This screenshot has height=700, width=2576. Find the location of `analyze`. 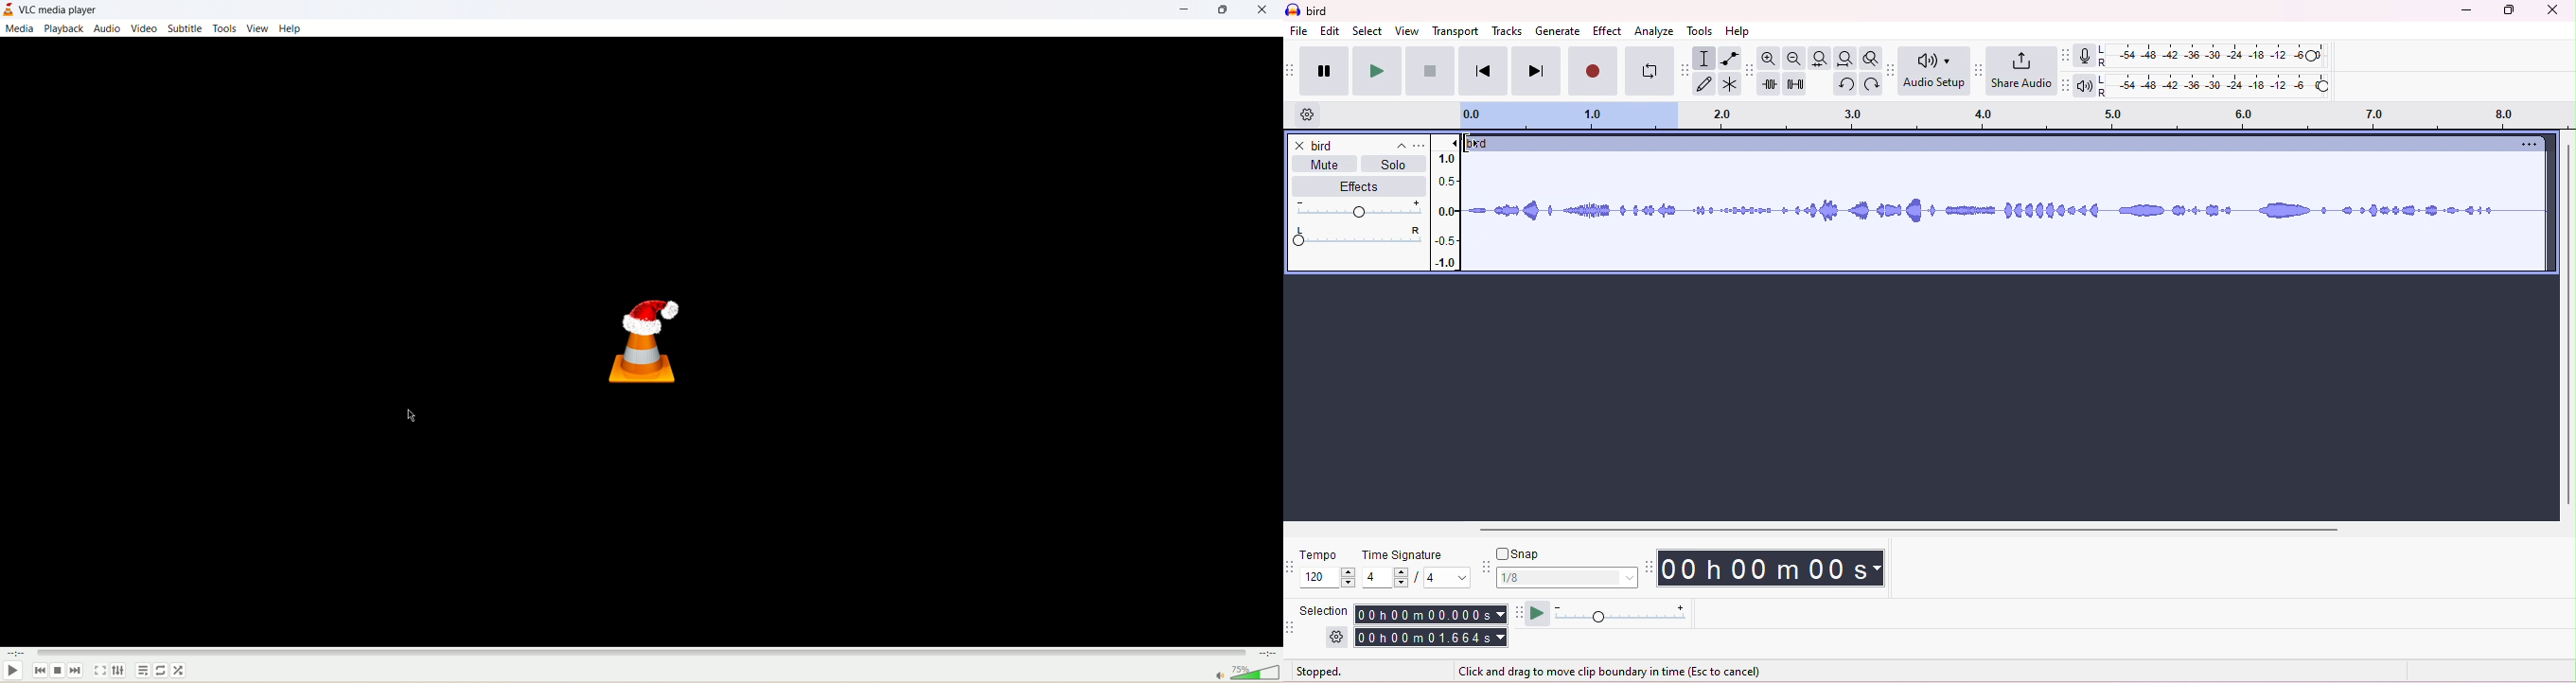

analyze is located at coordinates (1656, 30).